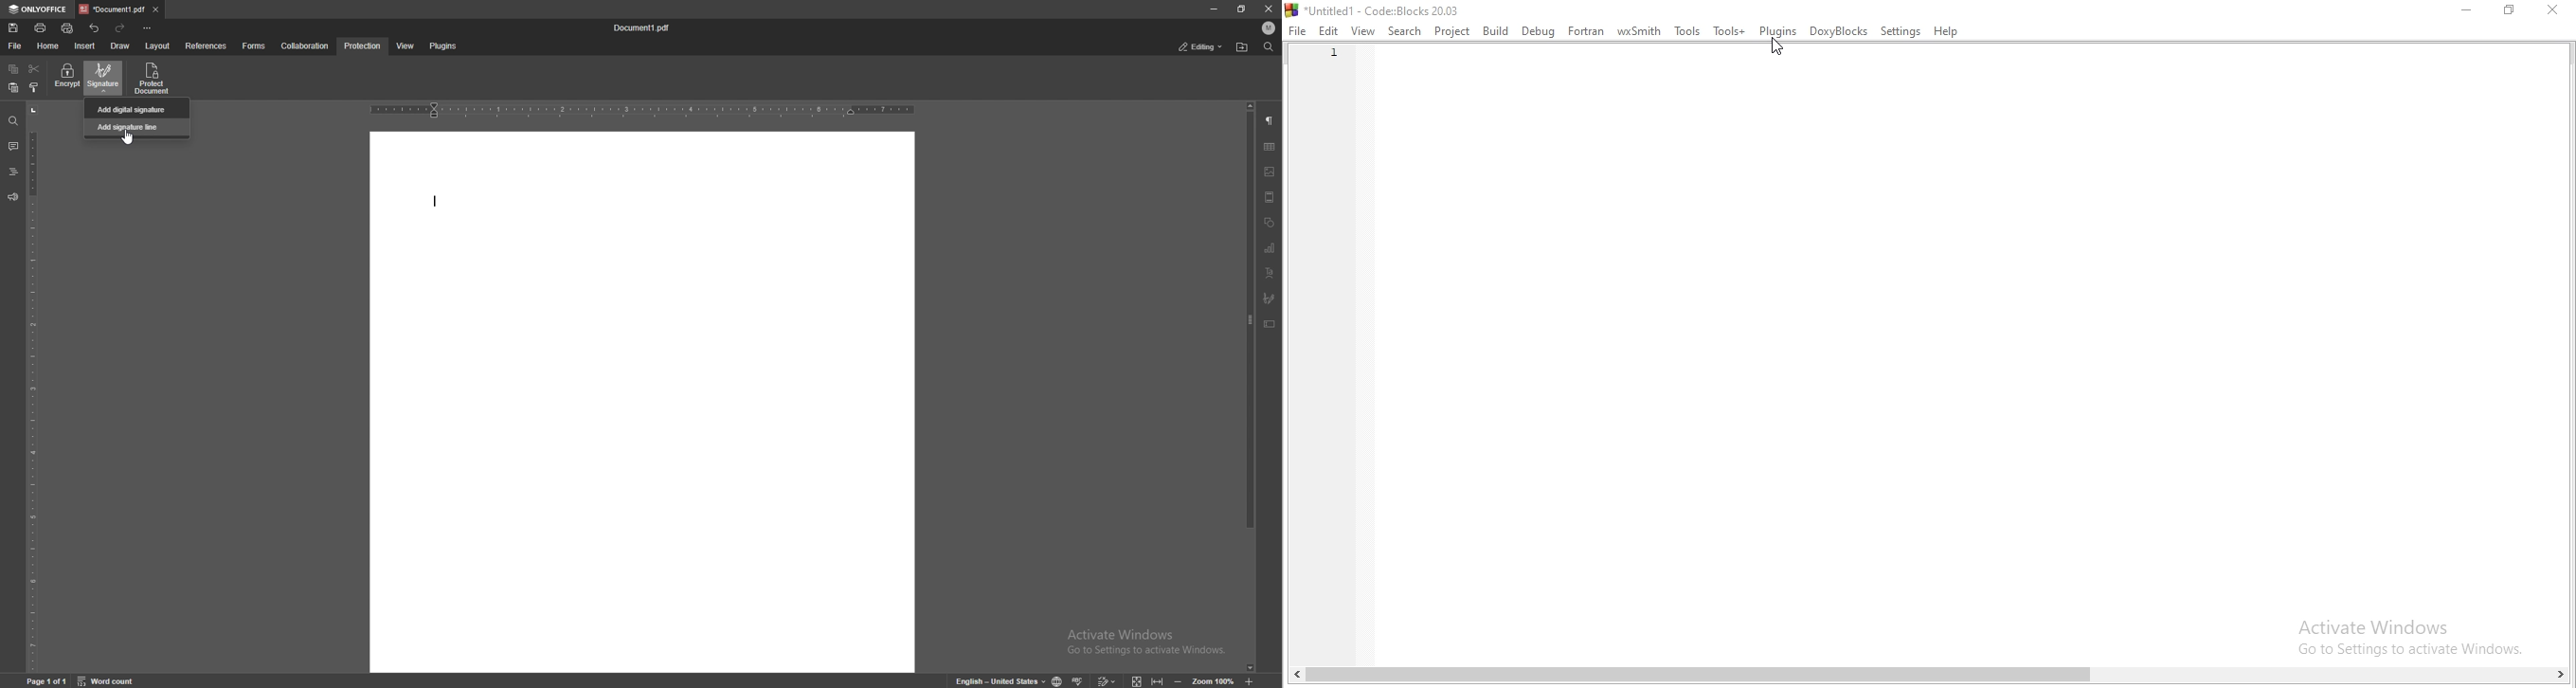  I want to click on home, so click(50, 46).